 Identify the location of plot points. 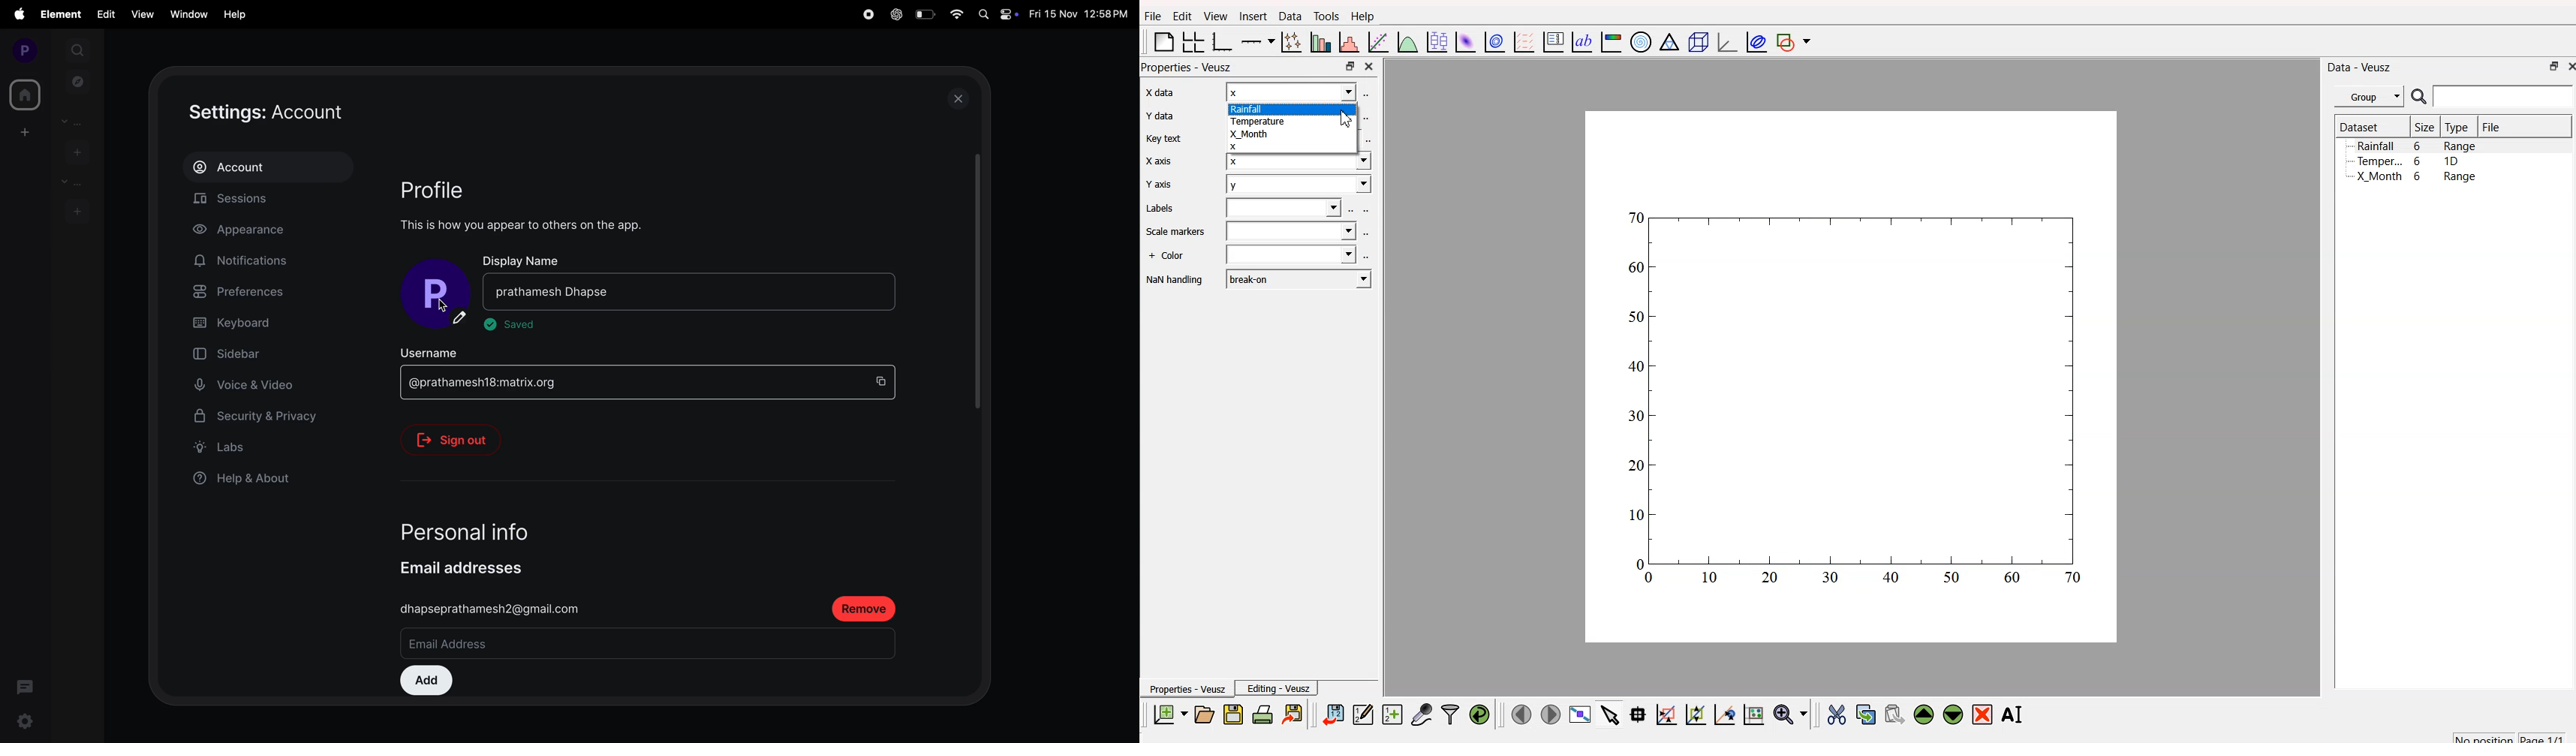
(1290, 42).